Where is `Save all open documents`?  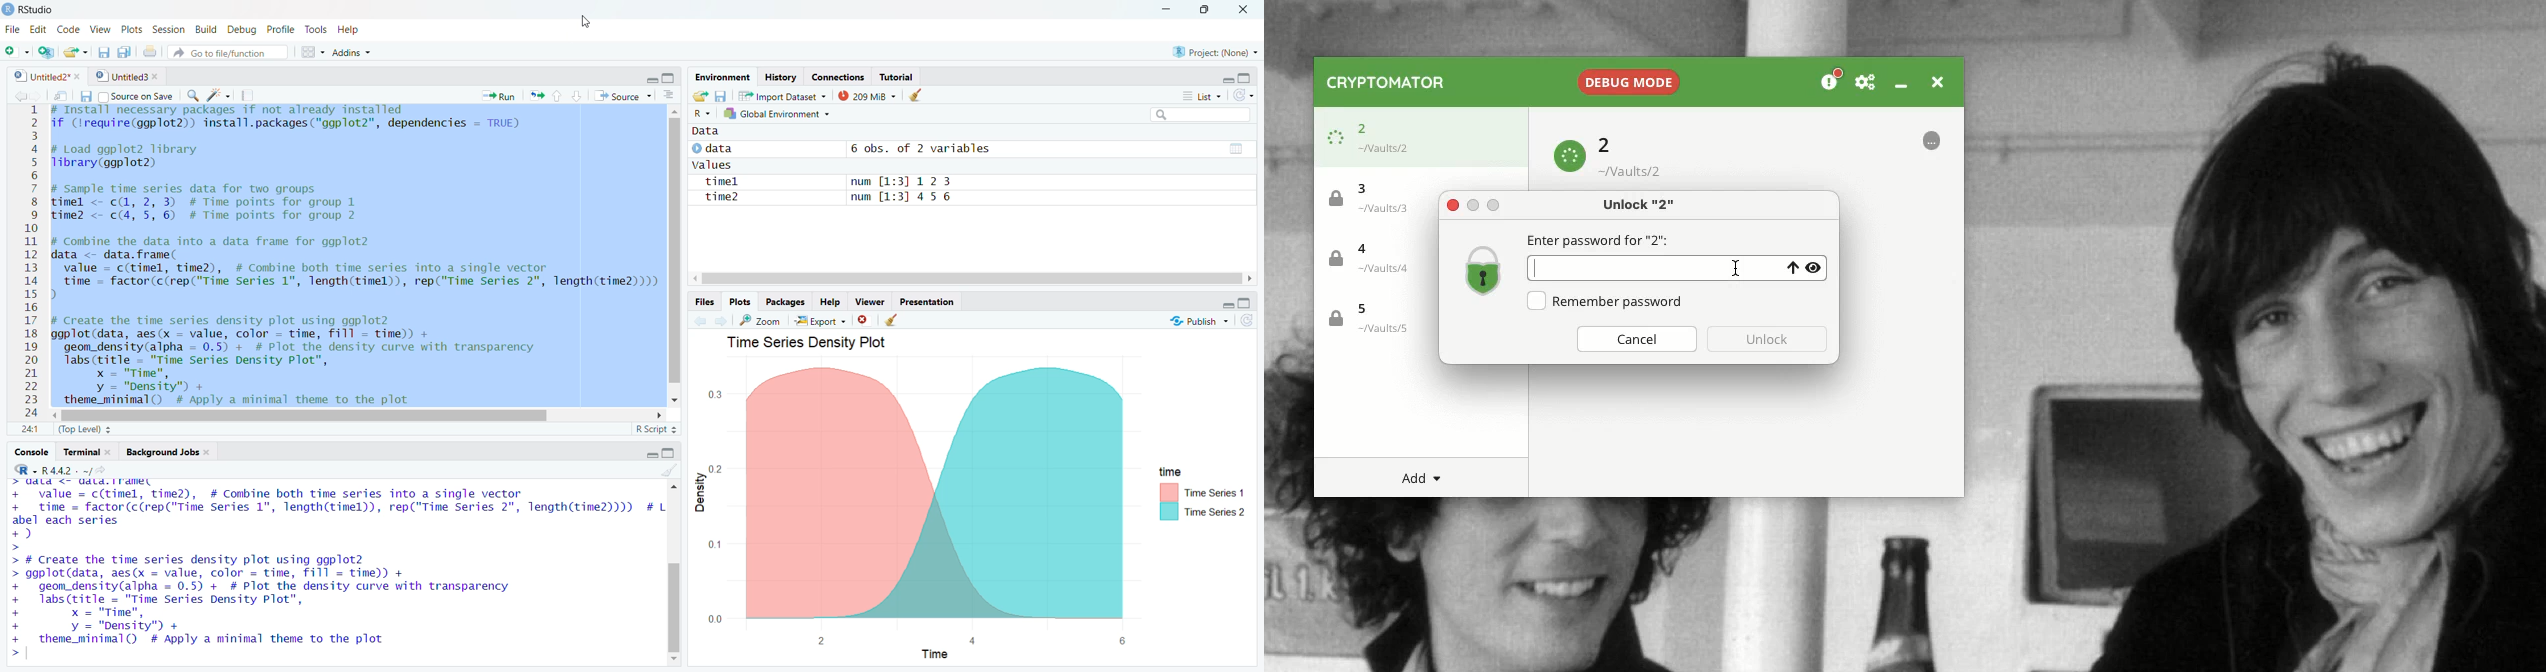 Save all open documents is located at coordinates (124, 53).